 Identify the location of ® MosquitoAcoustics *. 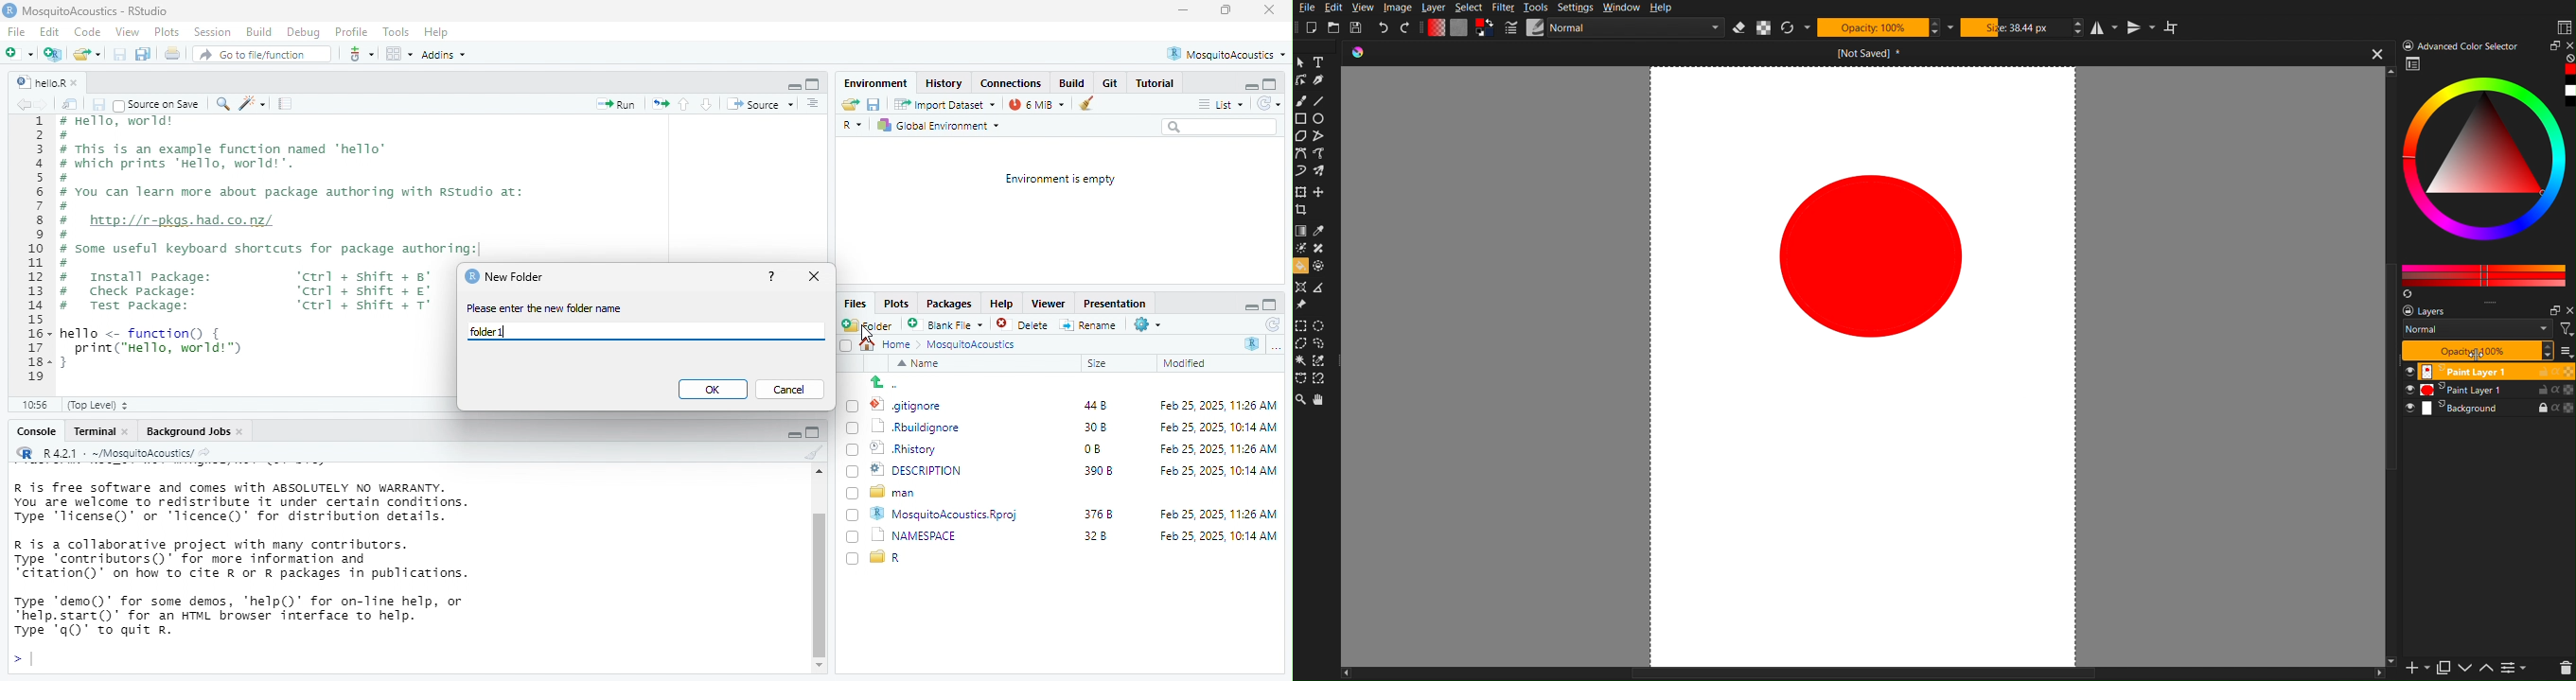
(1228, 53).